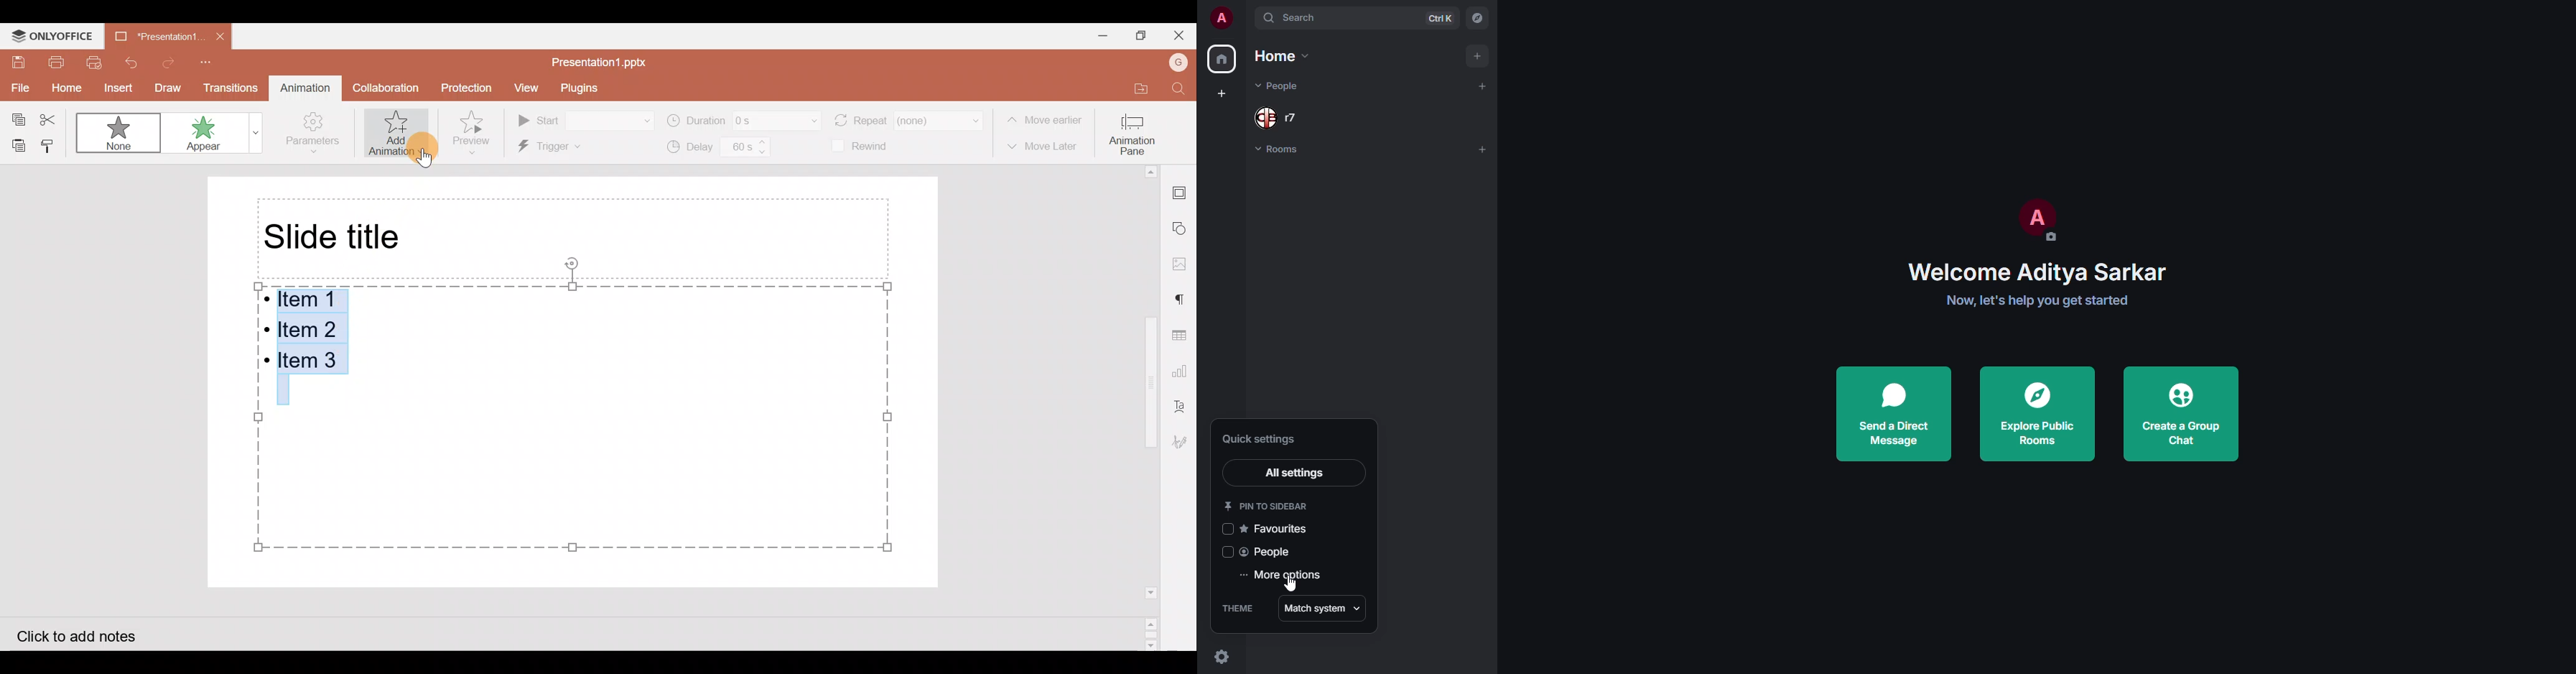  Describe the element at coordinates (1143, 37) in the screenshot. I see `Maximize` at that location.